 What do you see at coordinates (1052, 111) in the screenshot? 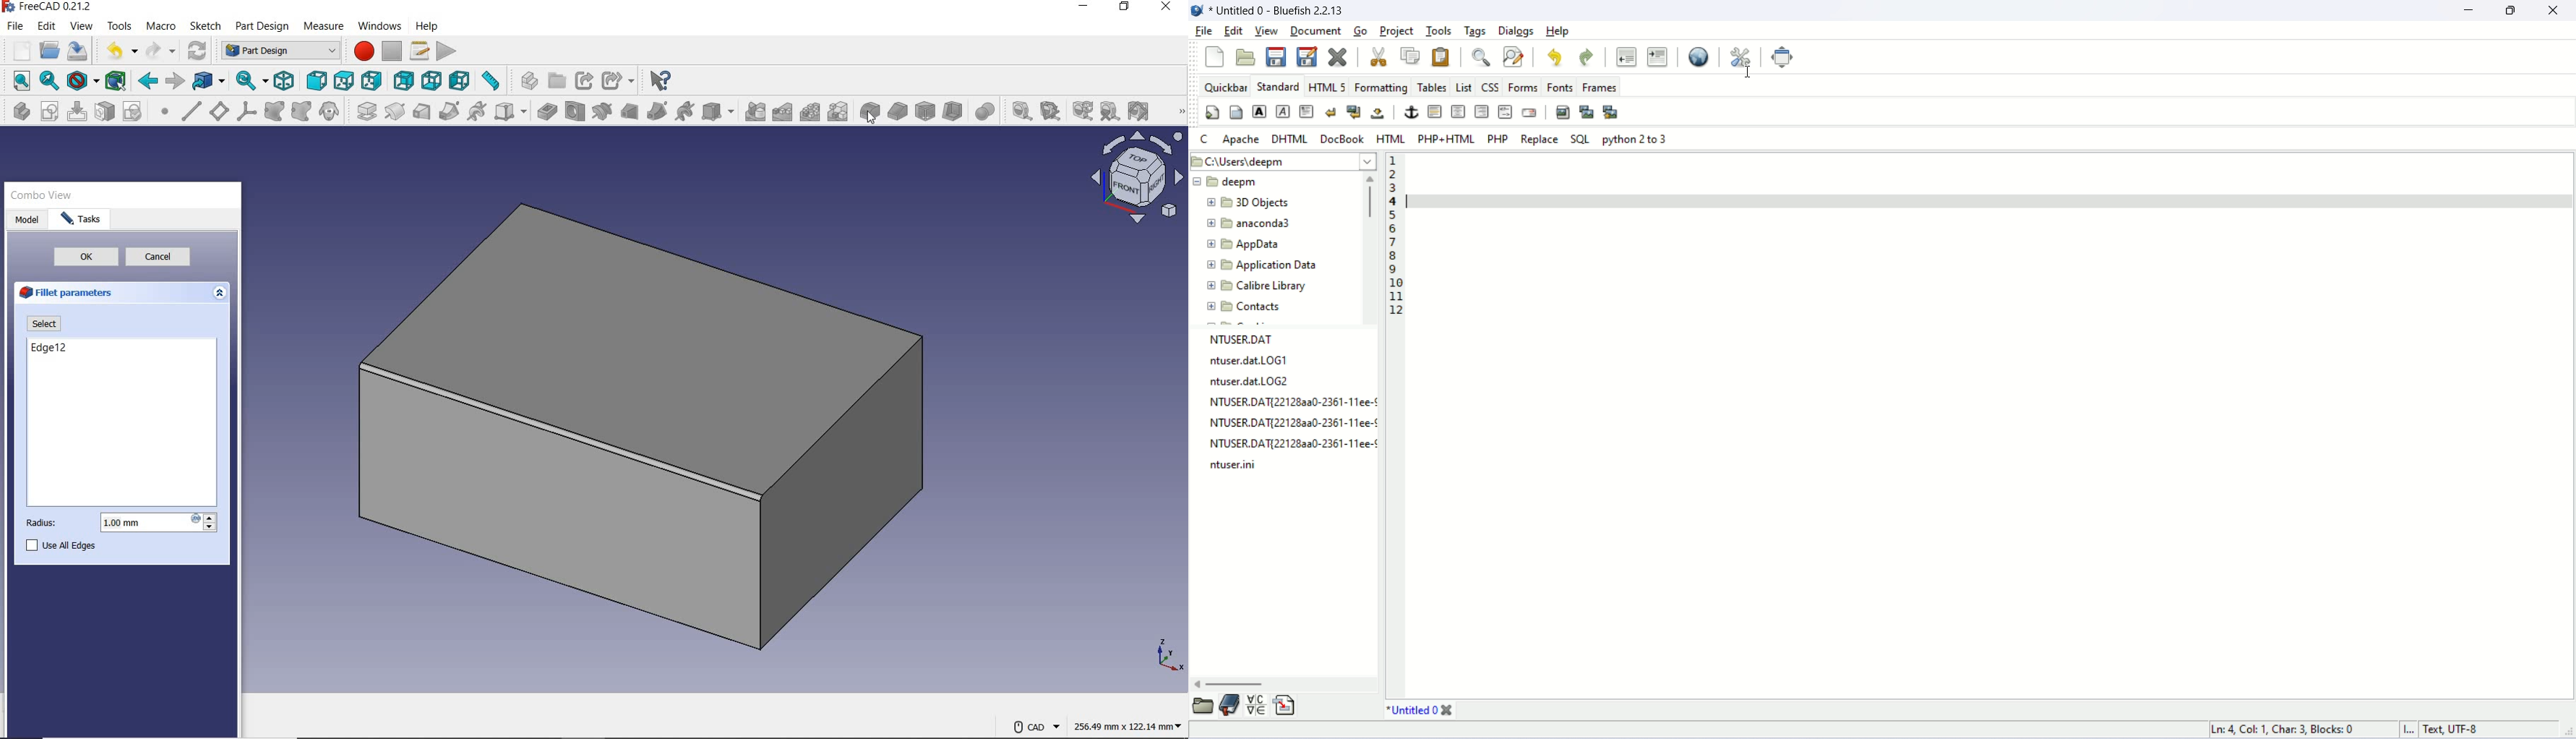
I see `measure angular` at bounding box center [1052, 111].